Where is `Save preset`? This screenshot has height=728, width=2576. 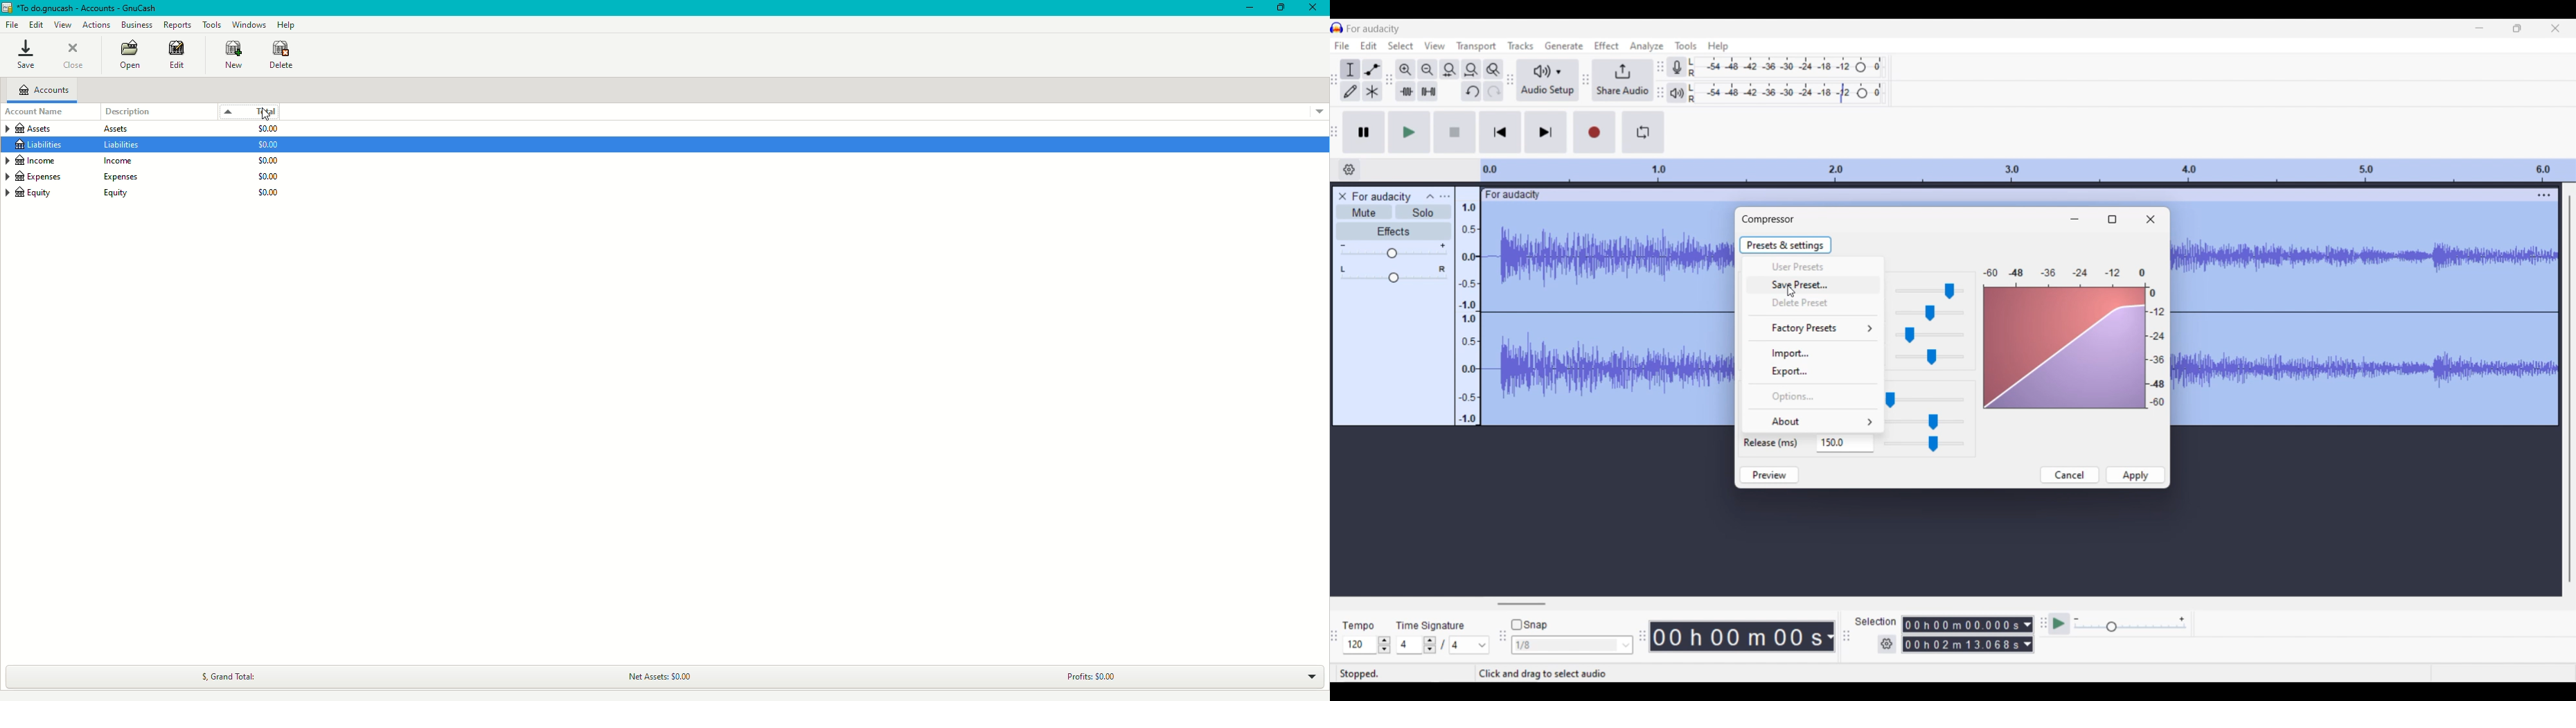 Save preset is located at coordinates (1813, 284).